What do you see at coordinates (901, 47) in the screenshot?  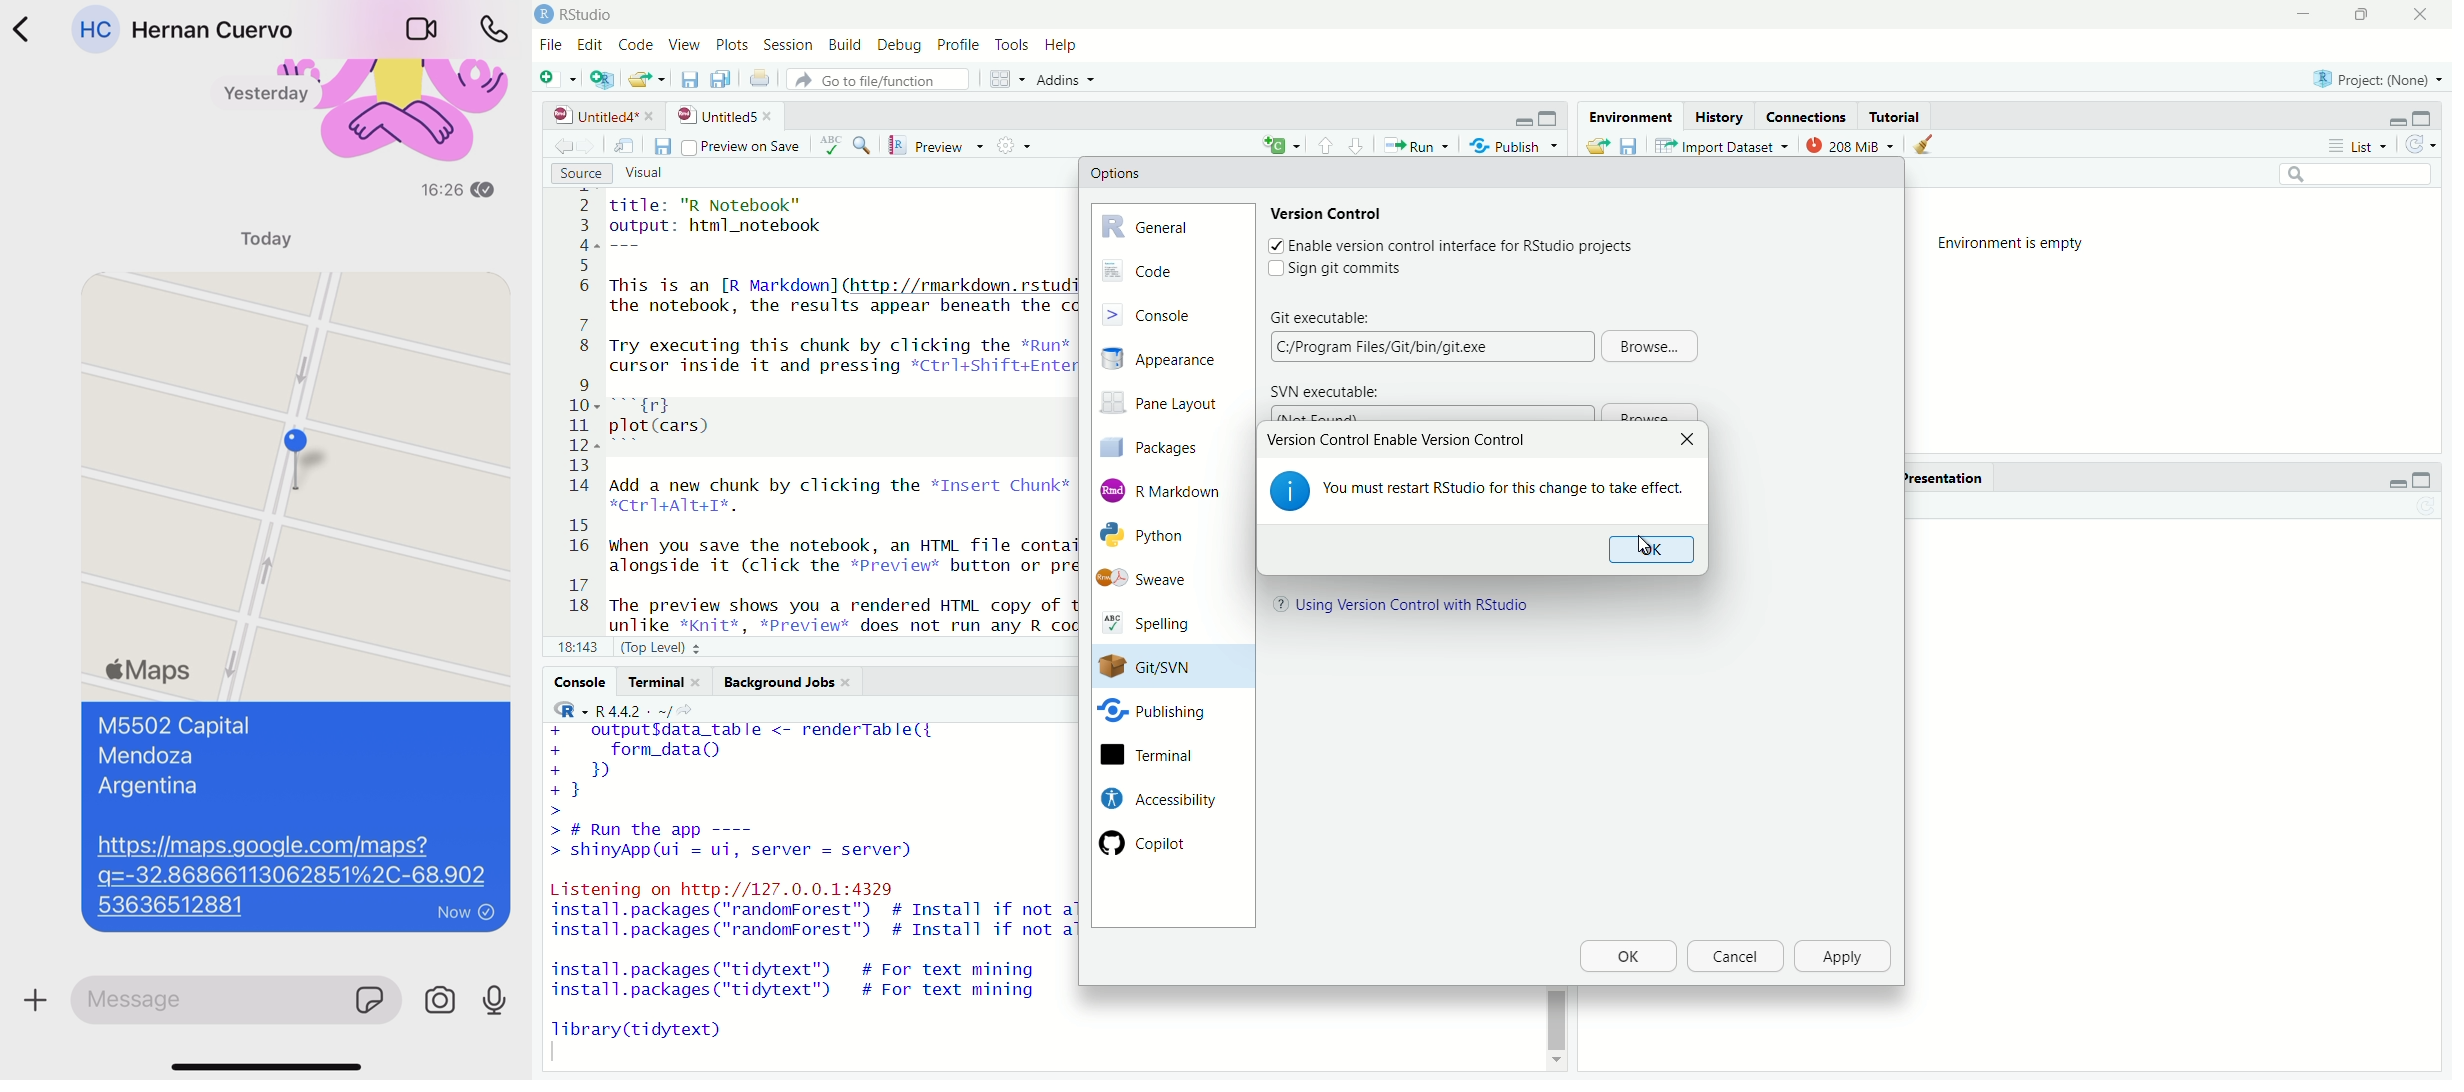 I see `Debug` at bounding box center [901, 47].